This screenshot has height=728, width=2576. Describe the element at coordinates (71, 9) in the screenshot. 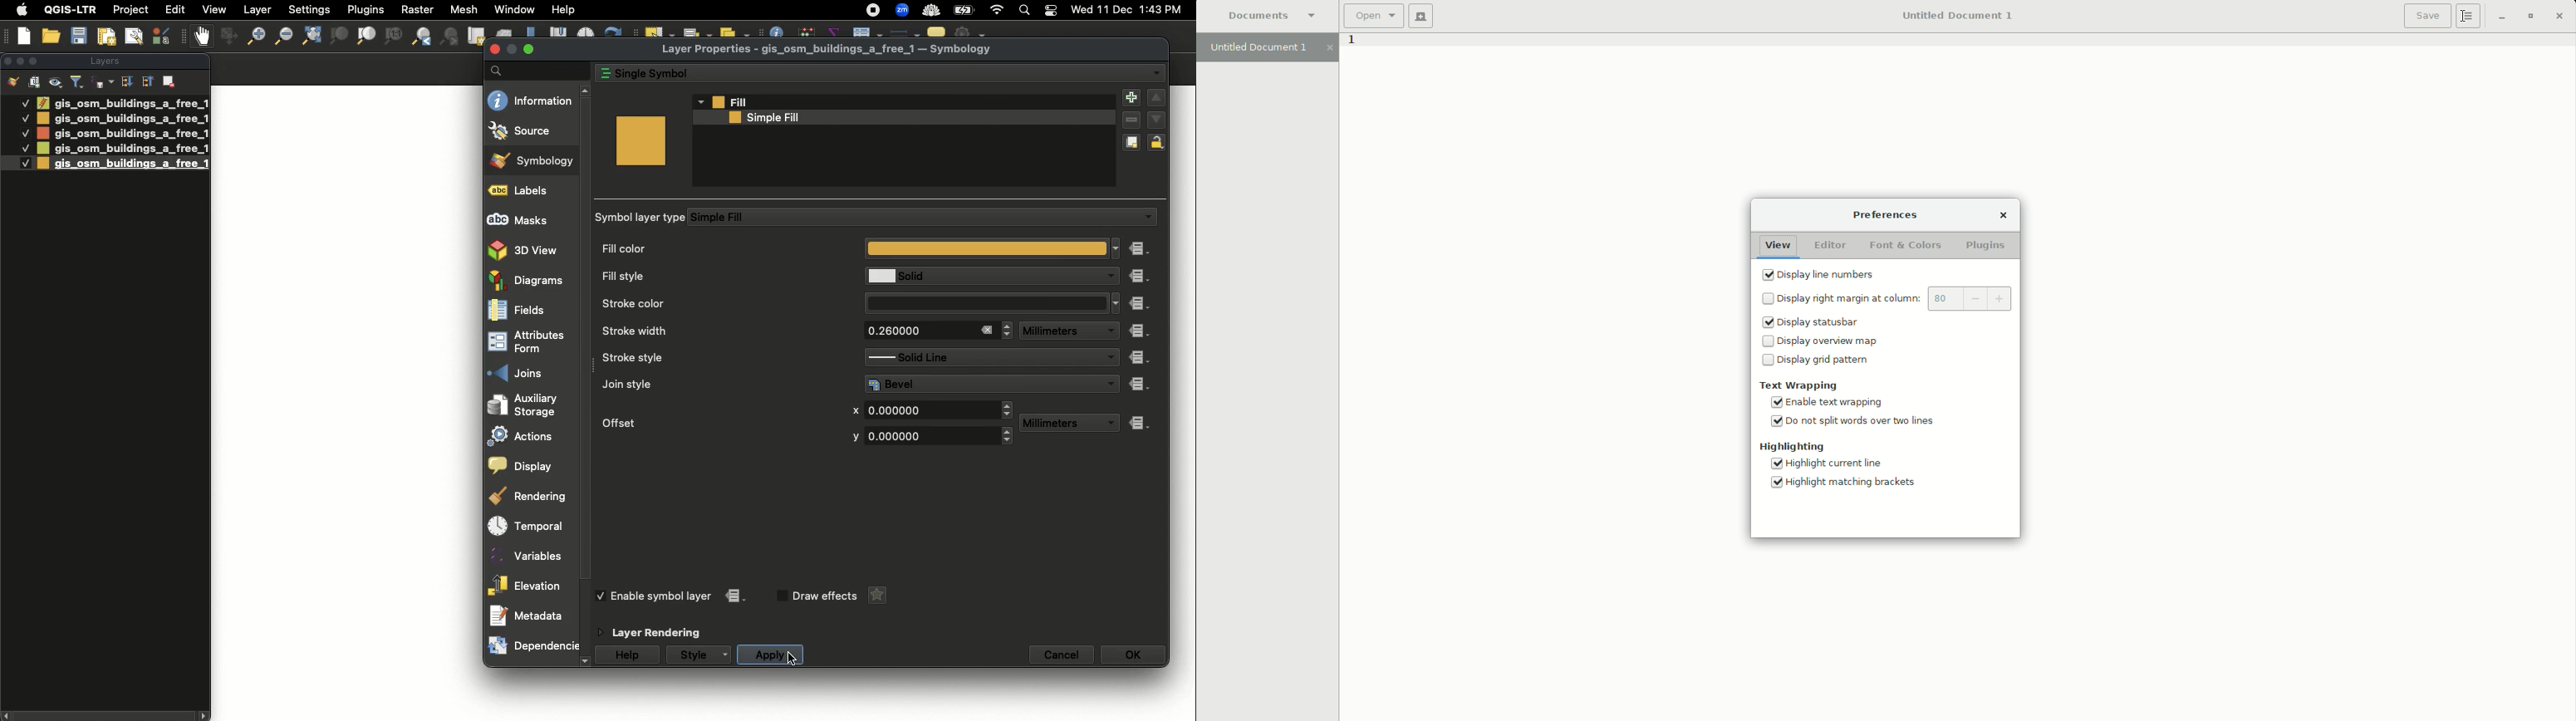

I see `QGIS` at that location.